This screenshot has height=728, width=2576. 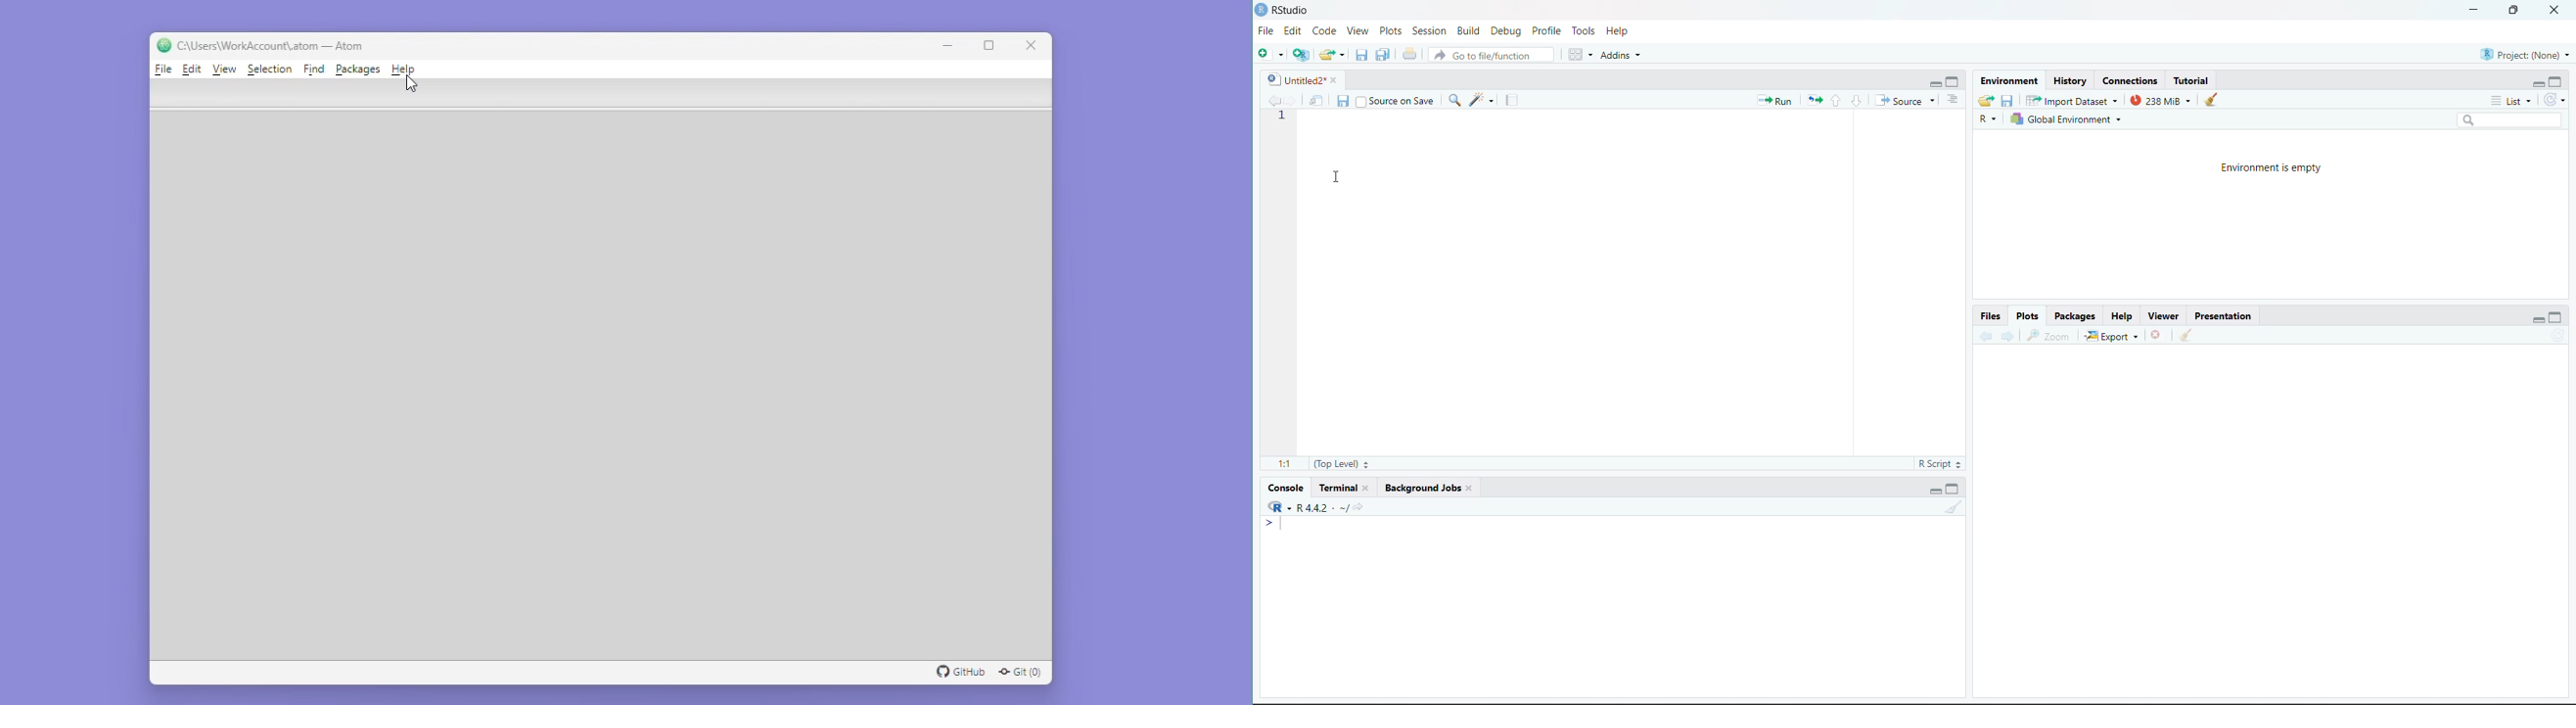 I want to click on compile report, so click(x=1512, y=100).